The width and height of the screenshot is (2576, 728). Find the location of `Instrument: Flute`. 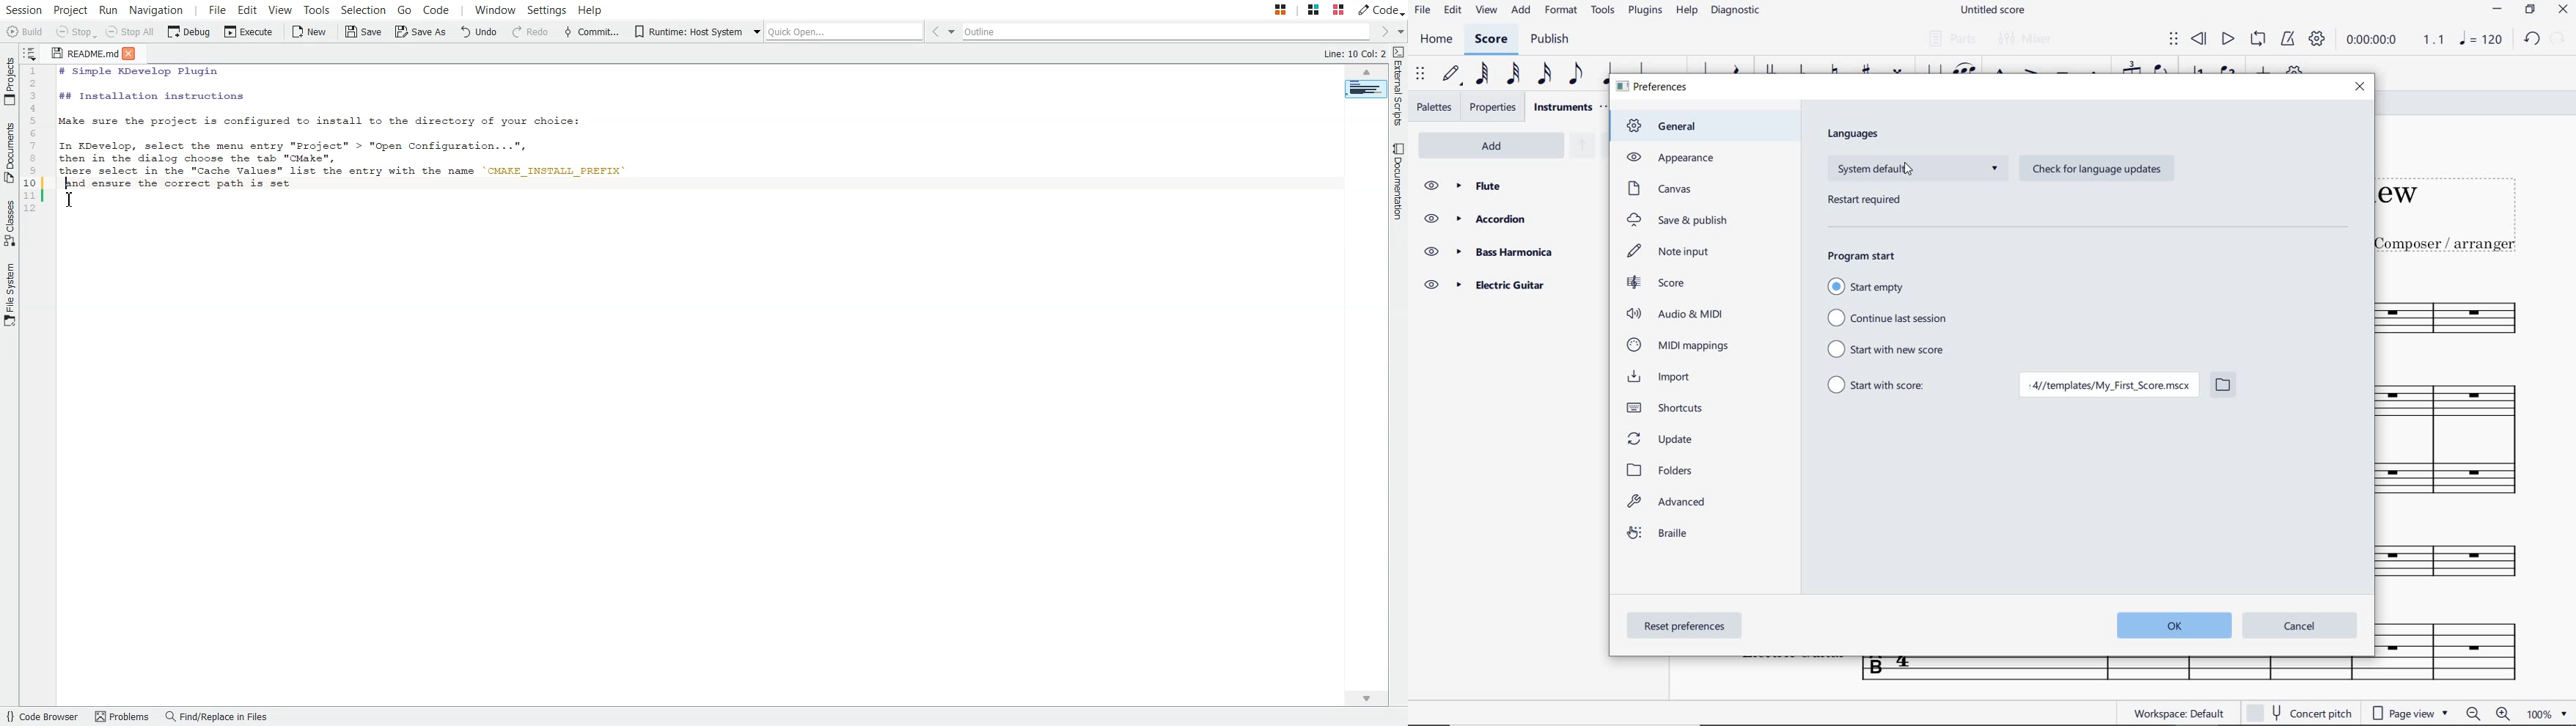

Instrument: Flute is located at coordinates (2467, 316).